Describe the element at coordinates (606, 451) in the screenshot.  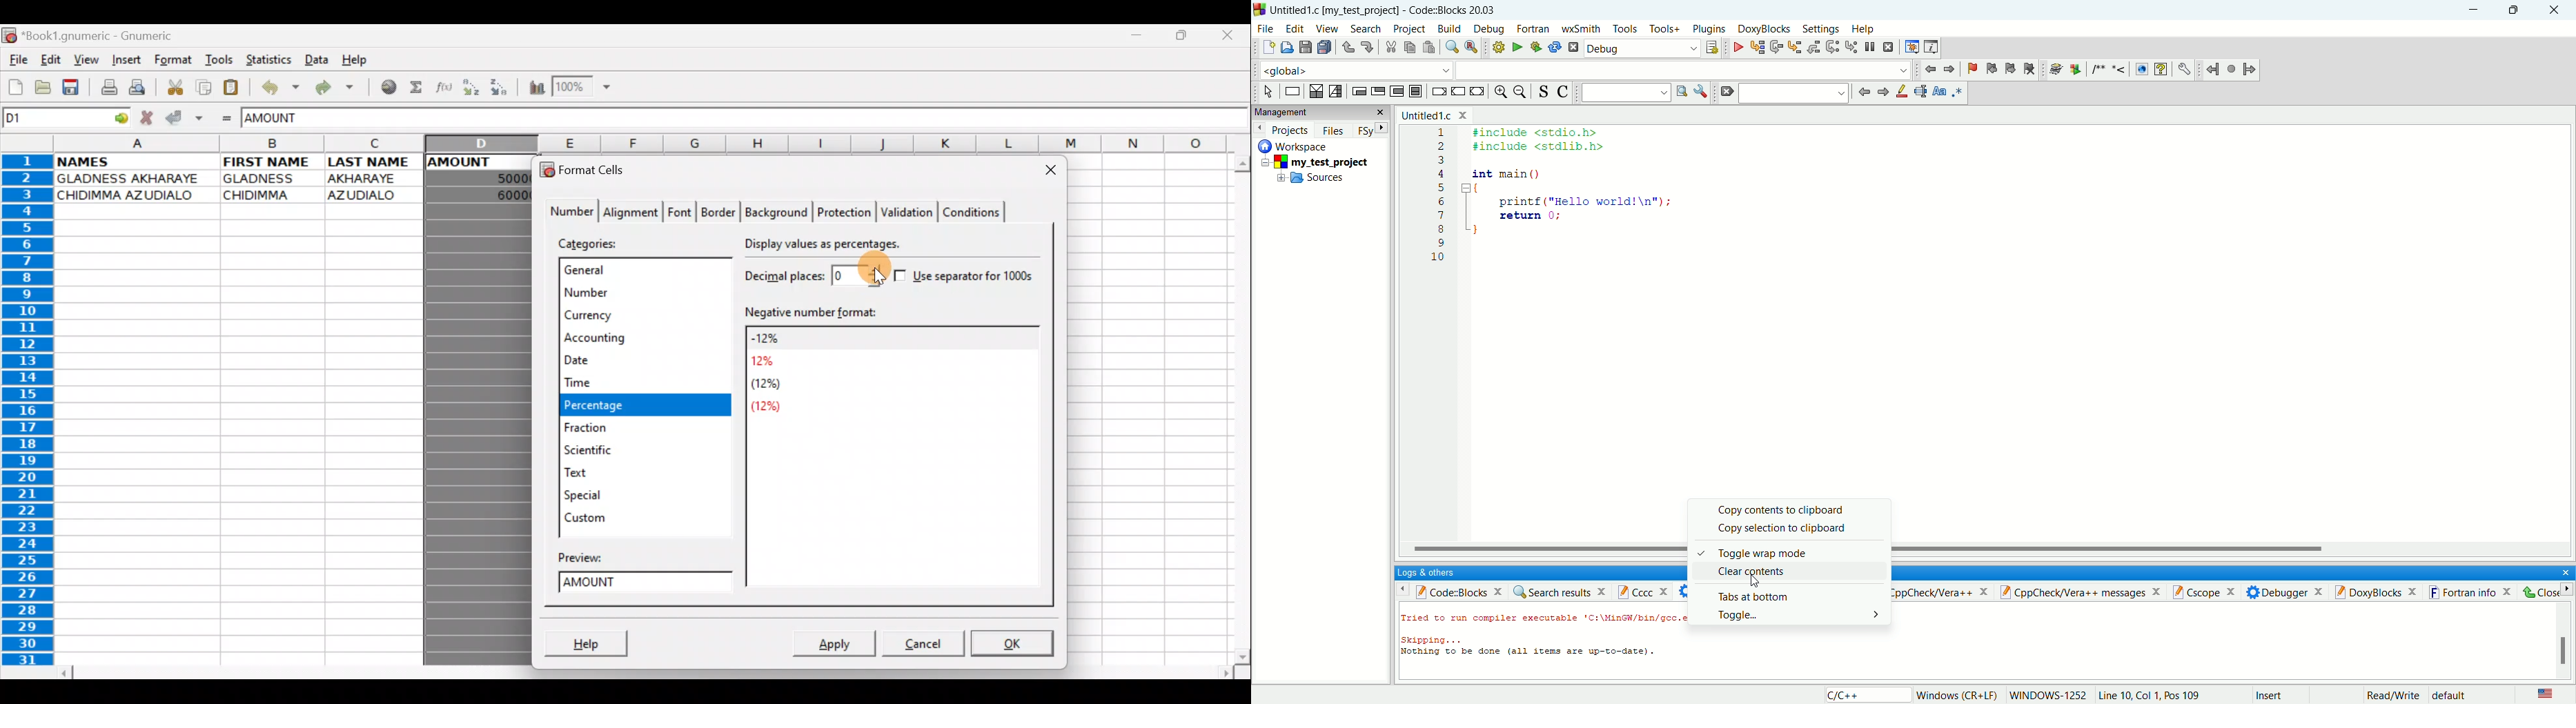
I see `Scientific` at that location.